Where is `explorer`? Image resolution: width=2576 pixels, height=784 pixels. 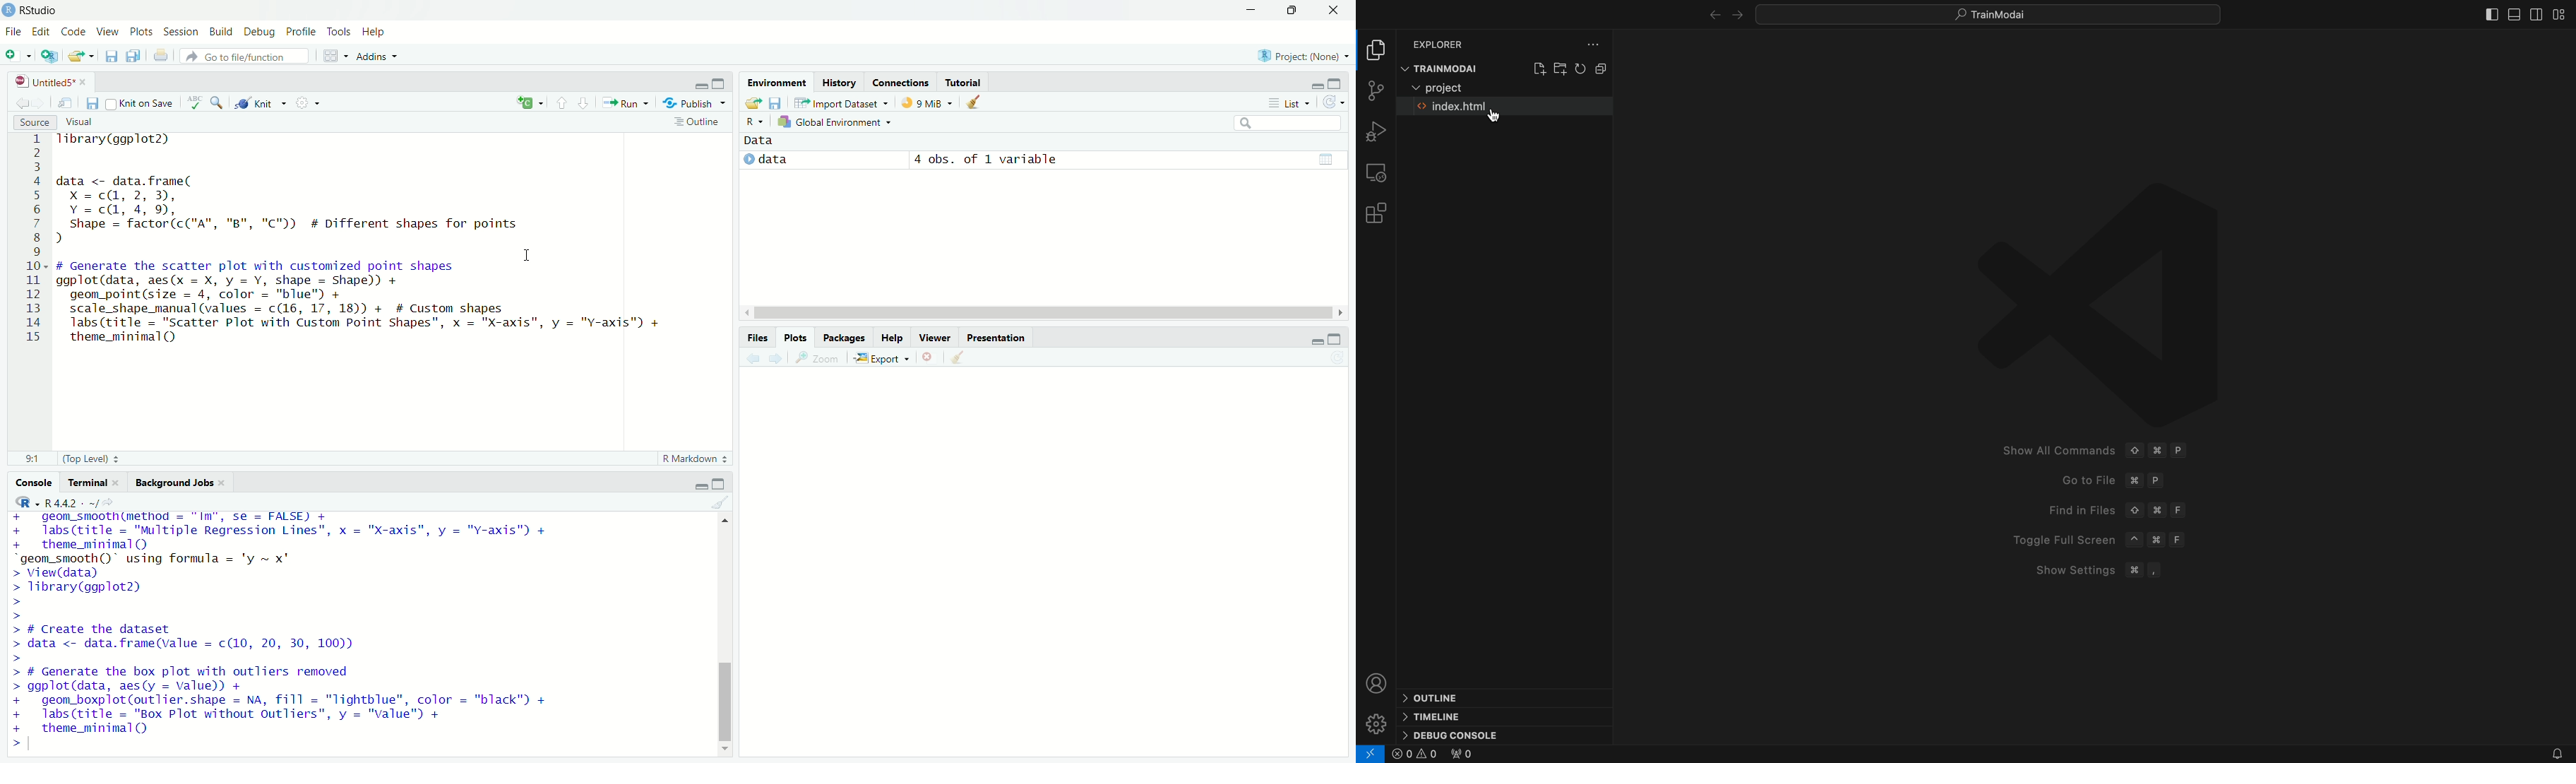 explorer is located at coordinates (1441, 42).